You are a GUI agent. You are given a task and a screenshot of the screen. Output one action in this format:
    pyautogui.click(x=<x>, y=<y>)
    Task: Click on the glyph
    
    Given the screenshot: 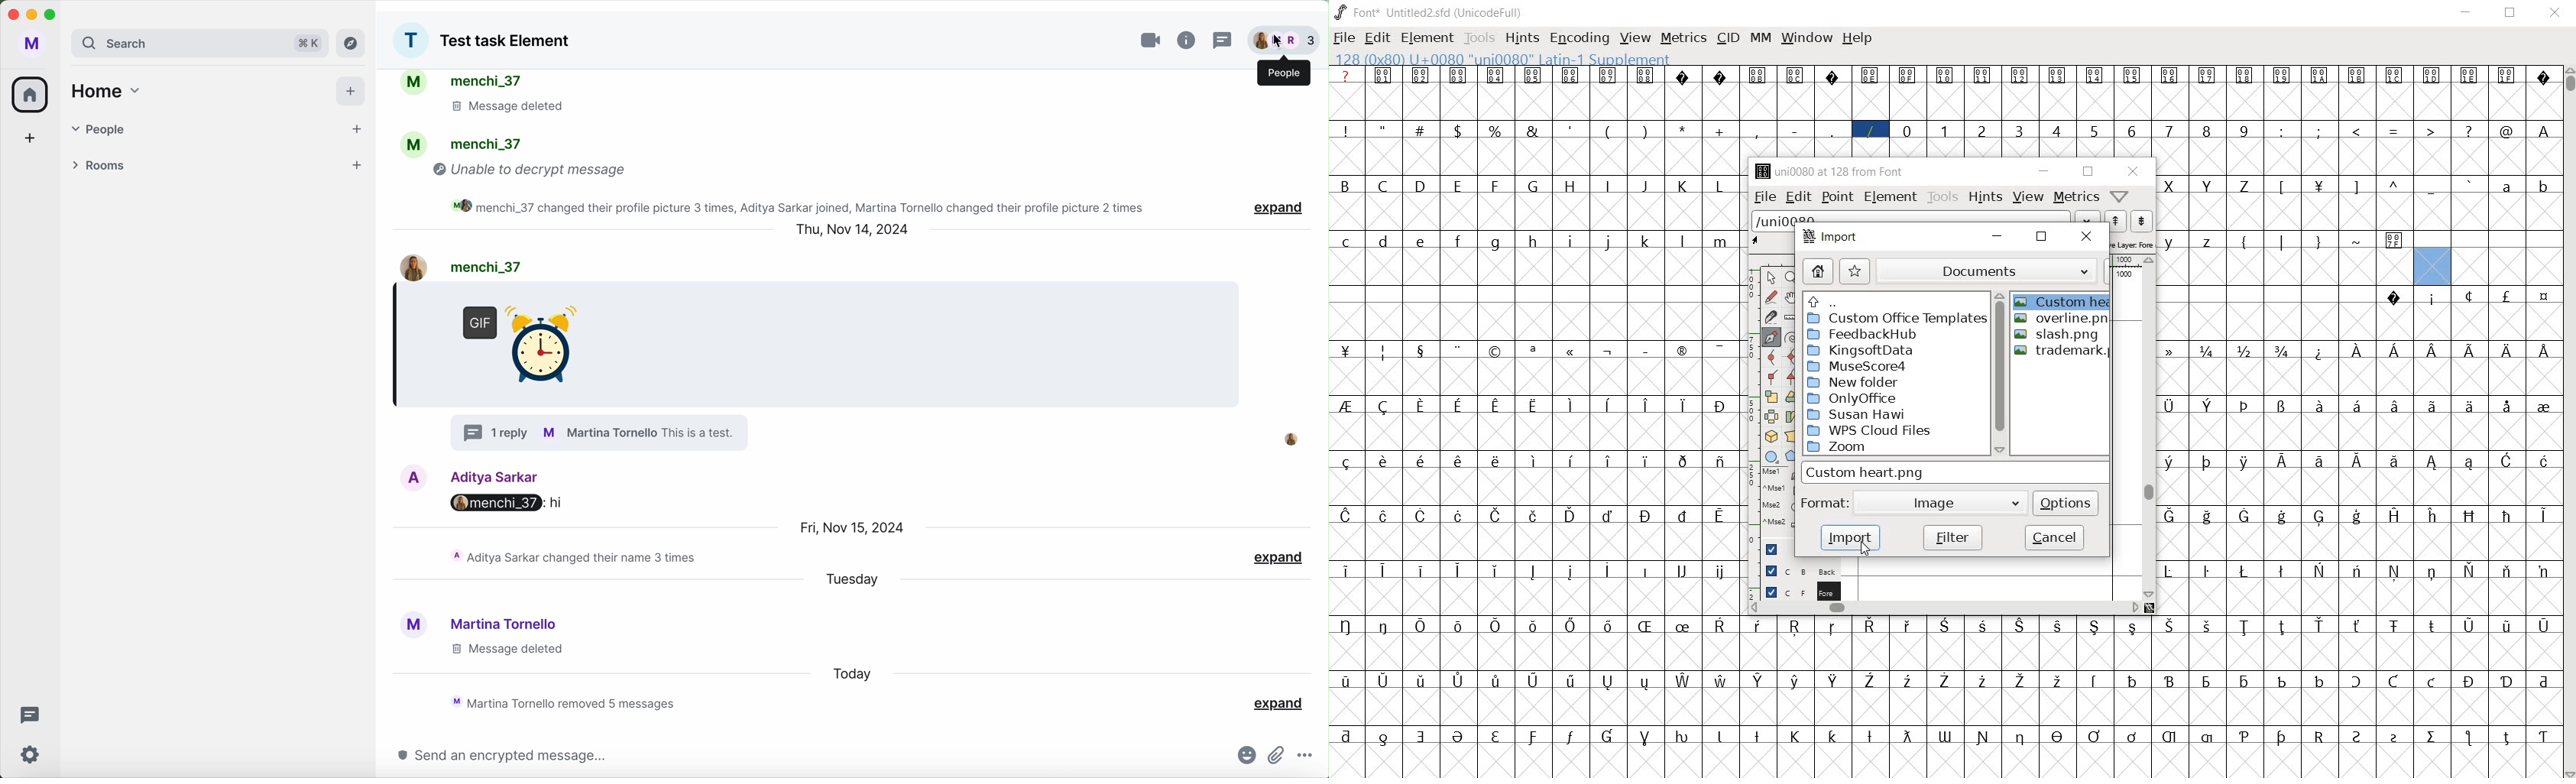 What is the action you would take?
    pyautogui.click(x=2544, y=461)
    